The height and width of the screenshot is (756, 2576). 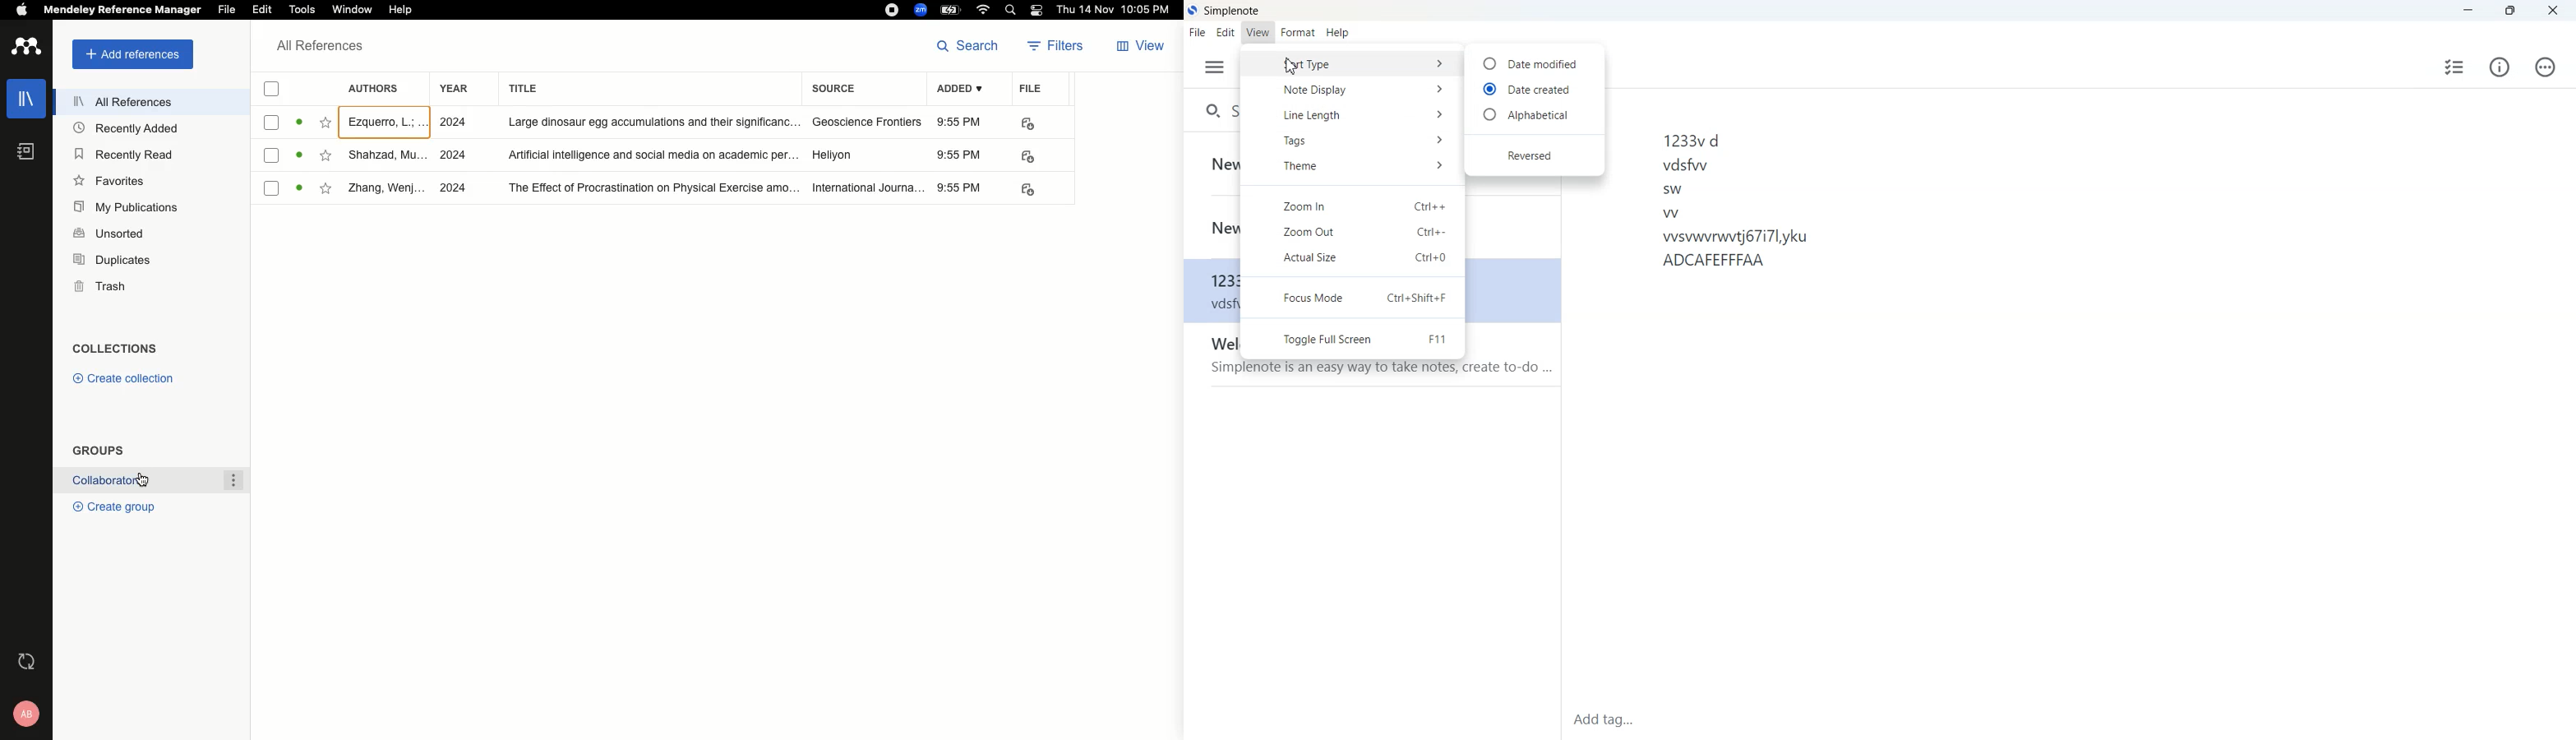 I want to click on Internet, so click(x=985, y=10).